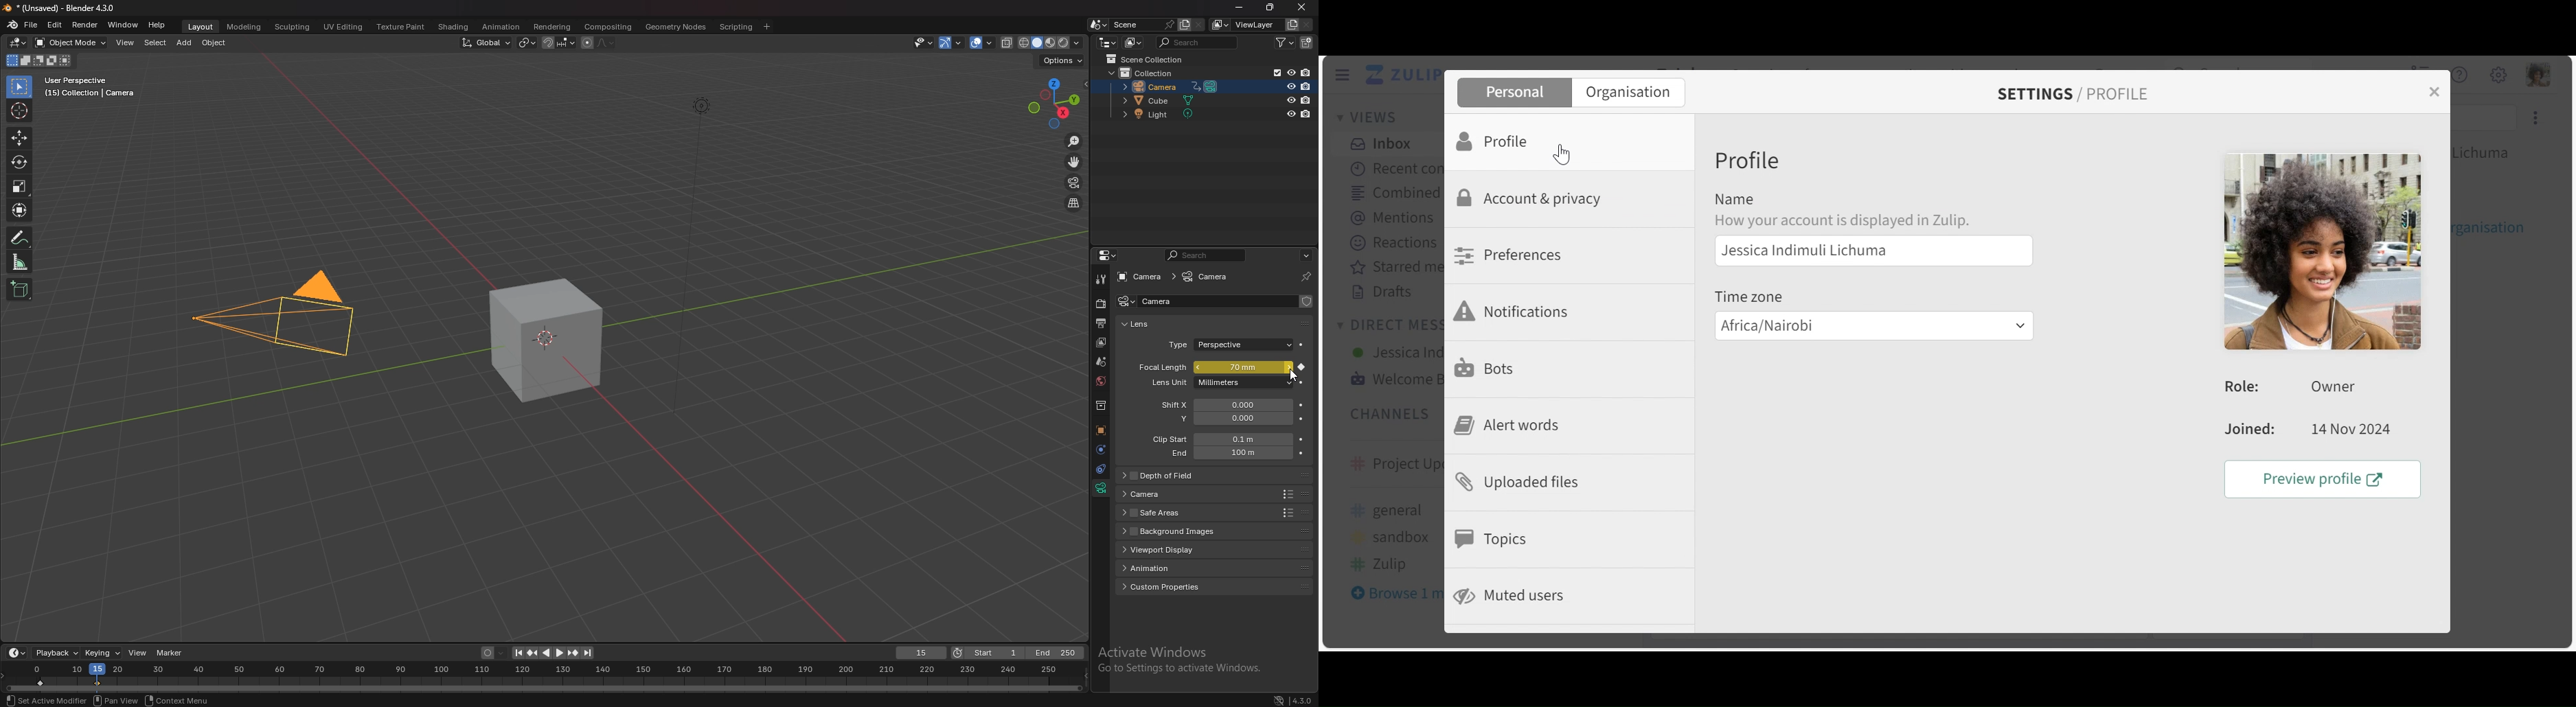 The width and height of the screenshot is (2576, 728). What do you see at coordinates (137, 653) in the screenshot?
I see `view` at bounding box center [137, 653].